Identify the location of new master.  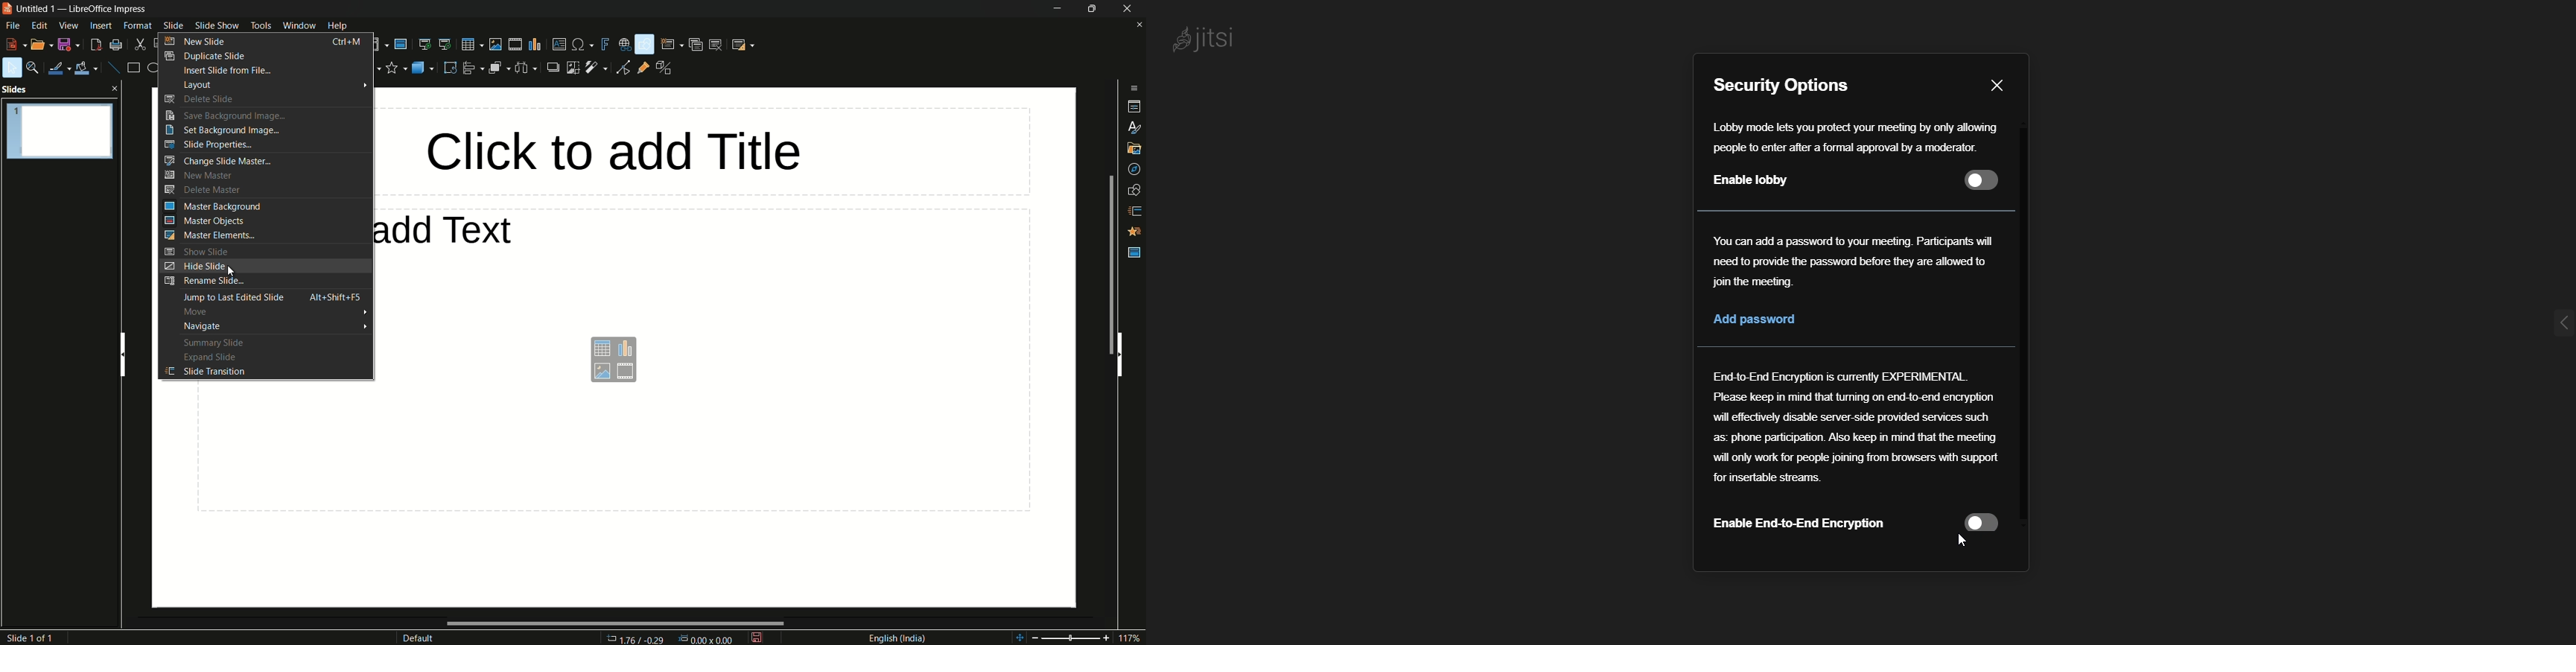
(199, 175).